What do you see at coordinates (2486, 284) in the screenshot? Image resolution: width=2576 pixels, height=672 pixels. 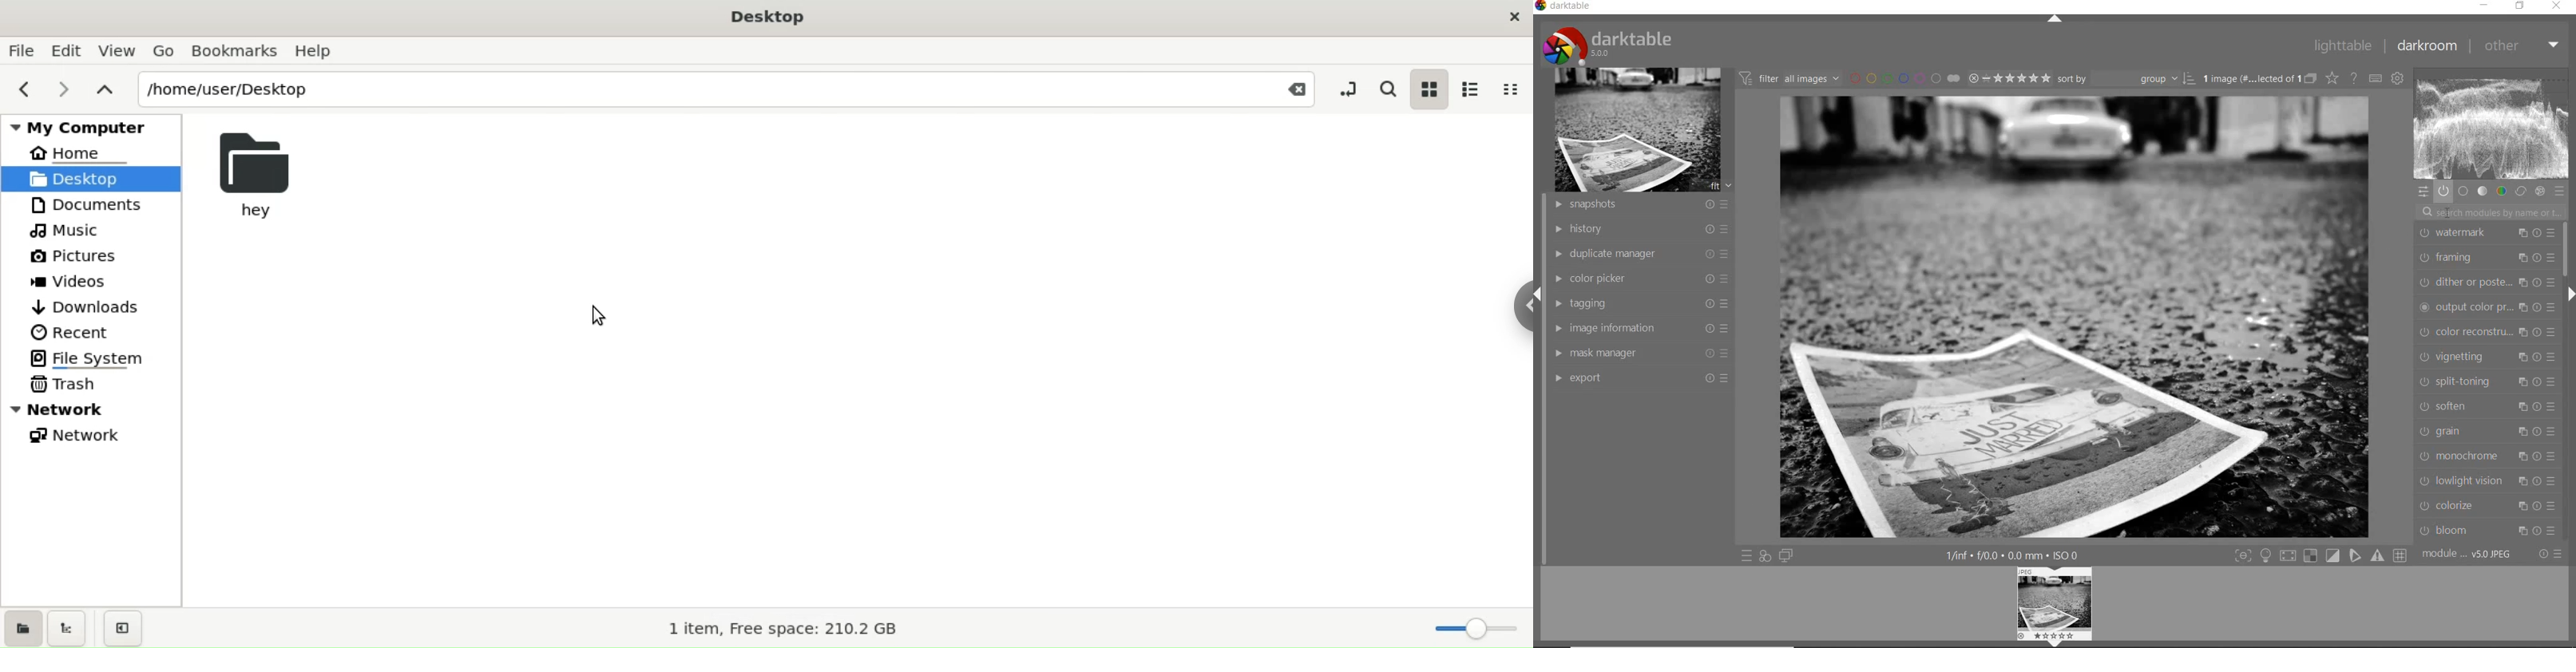 I see `dither or paste` at bounding box center [2486, 284].